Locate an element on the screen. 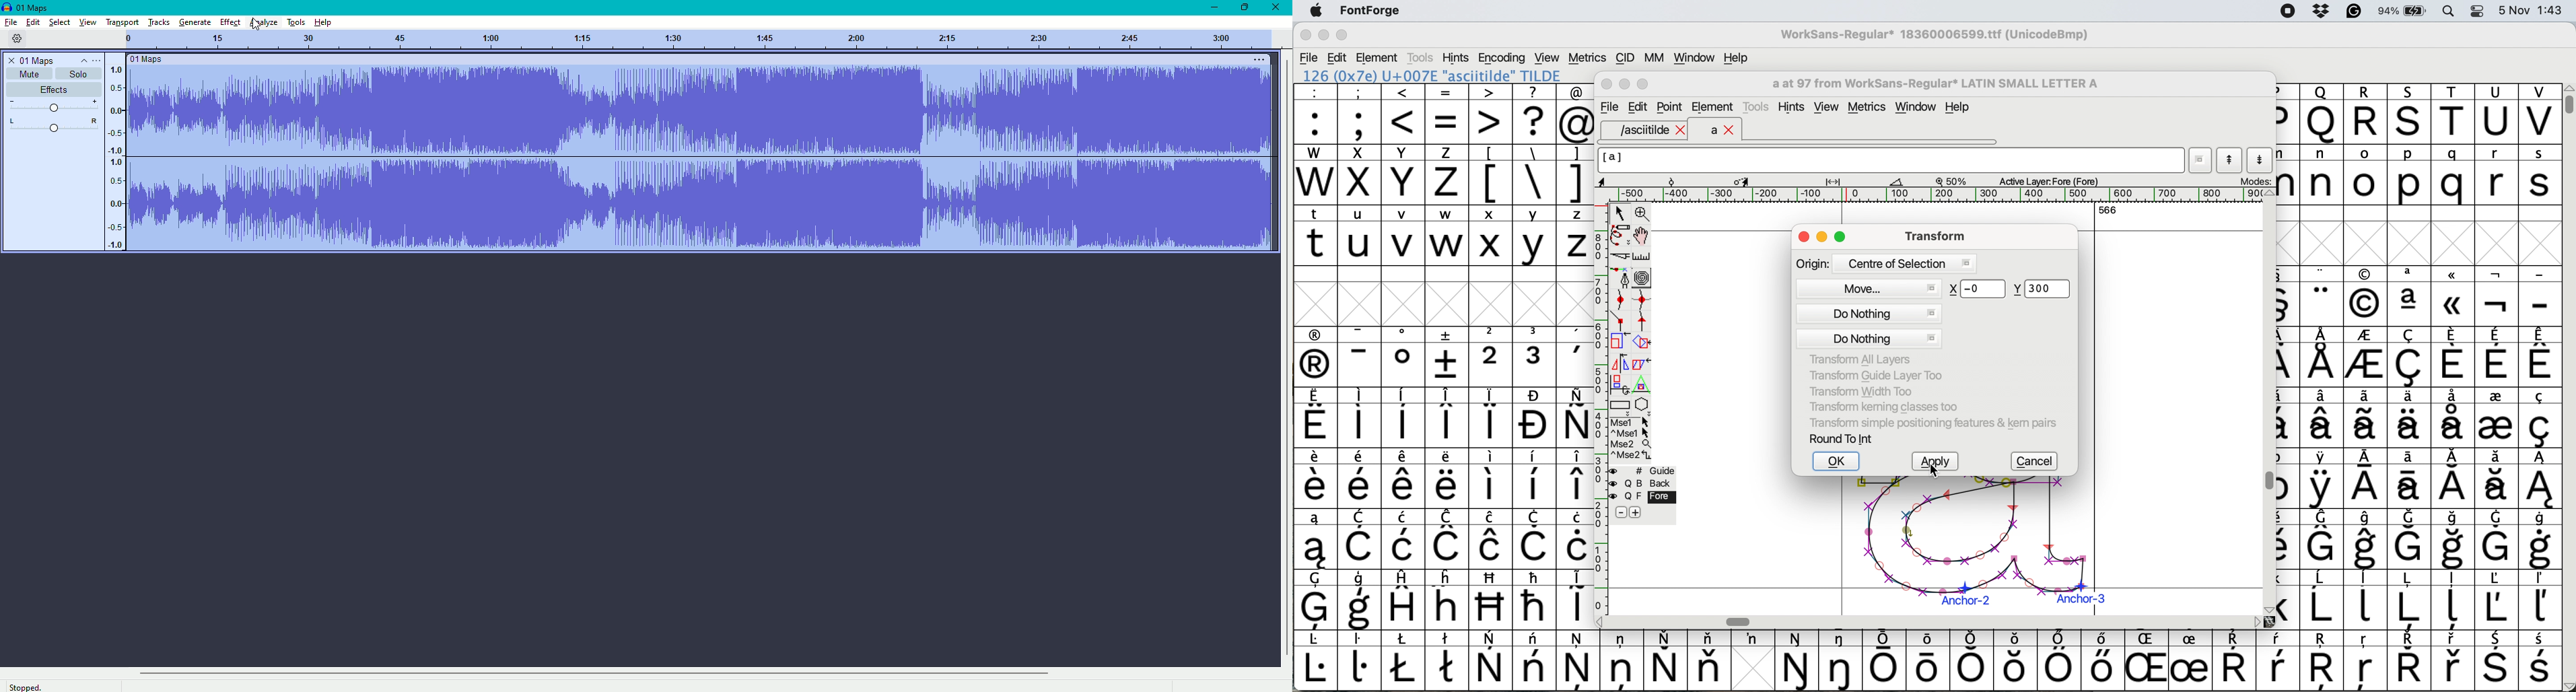 The image size is (2576, 700). symbol is located at coordinates (2409, 600).